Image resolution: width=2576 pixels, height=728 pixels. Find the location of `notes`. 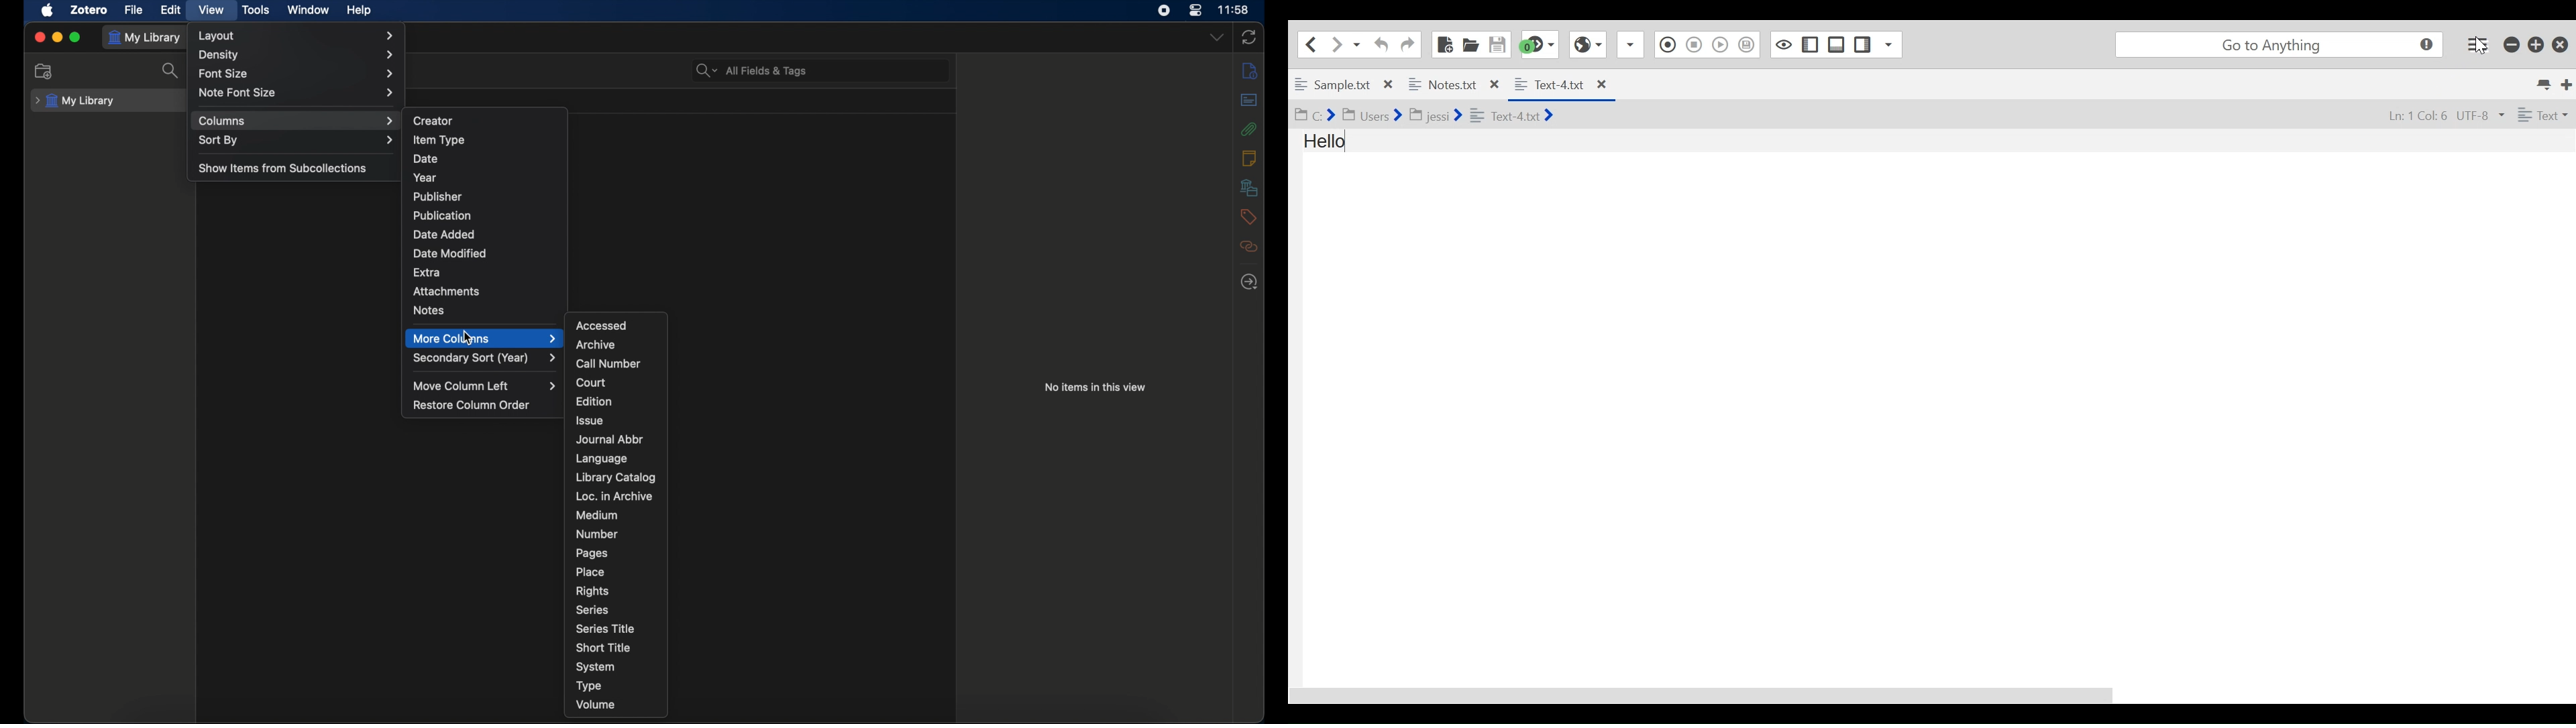

notes is located at coordinates (1248, 157).